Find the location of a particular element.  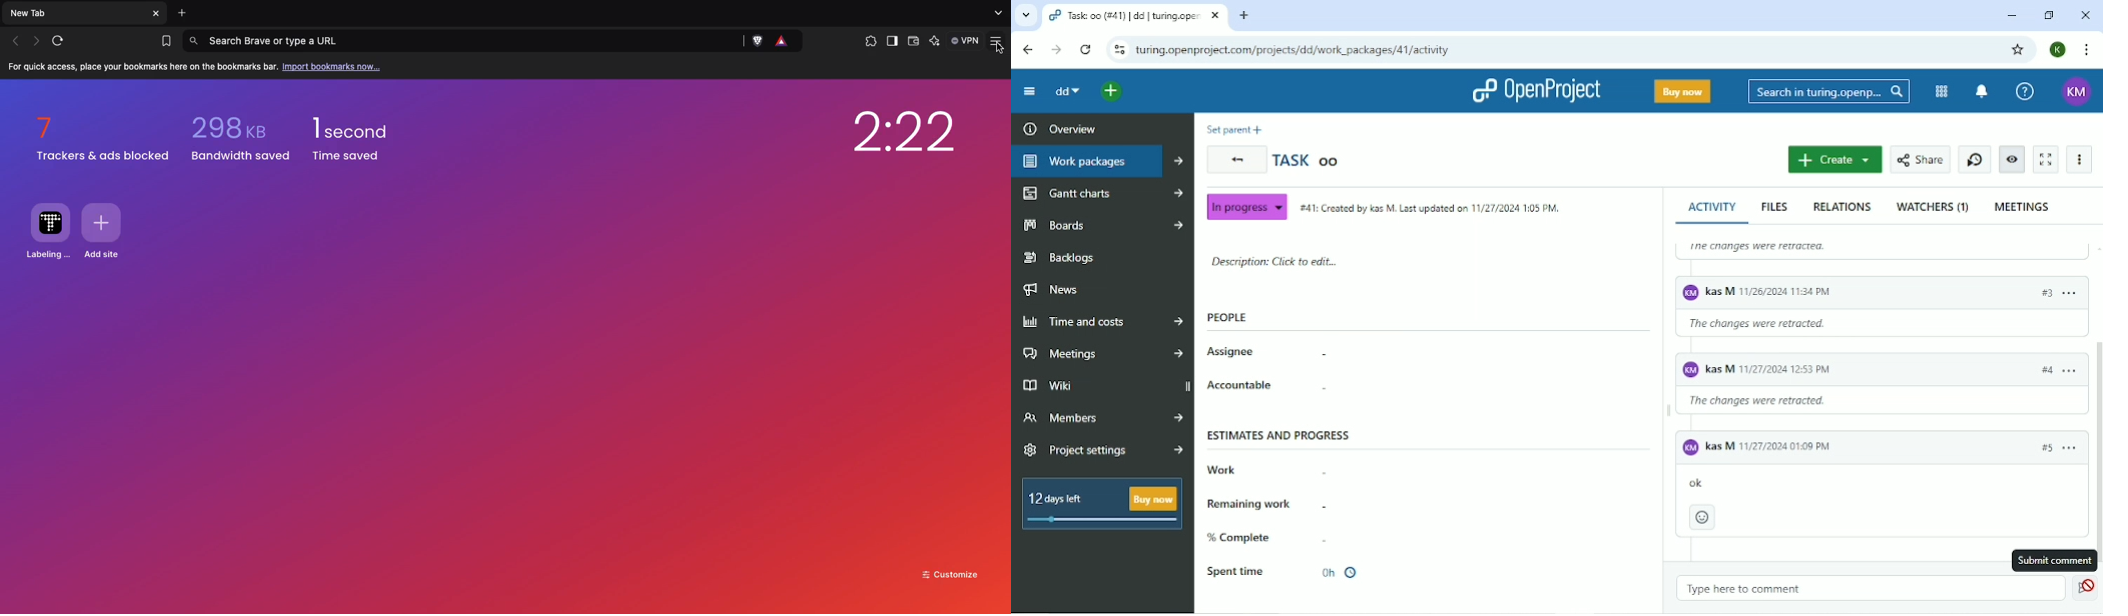

Activity is located at coordinates (1716, 207).